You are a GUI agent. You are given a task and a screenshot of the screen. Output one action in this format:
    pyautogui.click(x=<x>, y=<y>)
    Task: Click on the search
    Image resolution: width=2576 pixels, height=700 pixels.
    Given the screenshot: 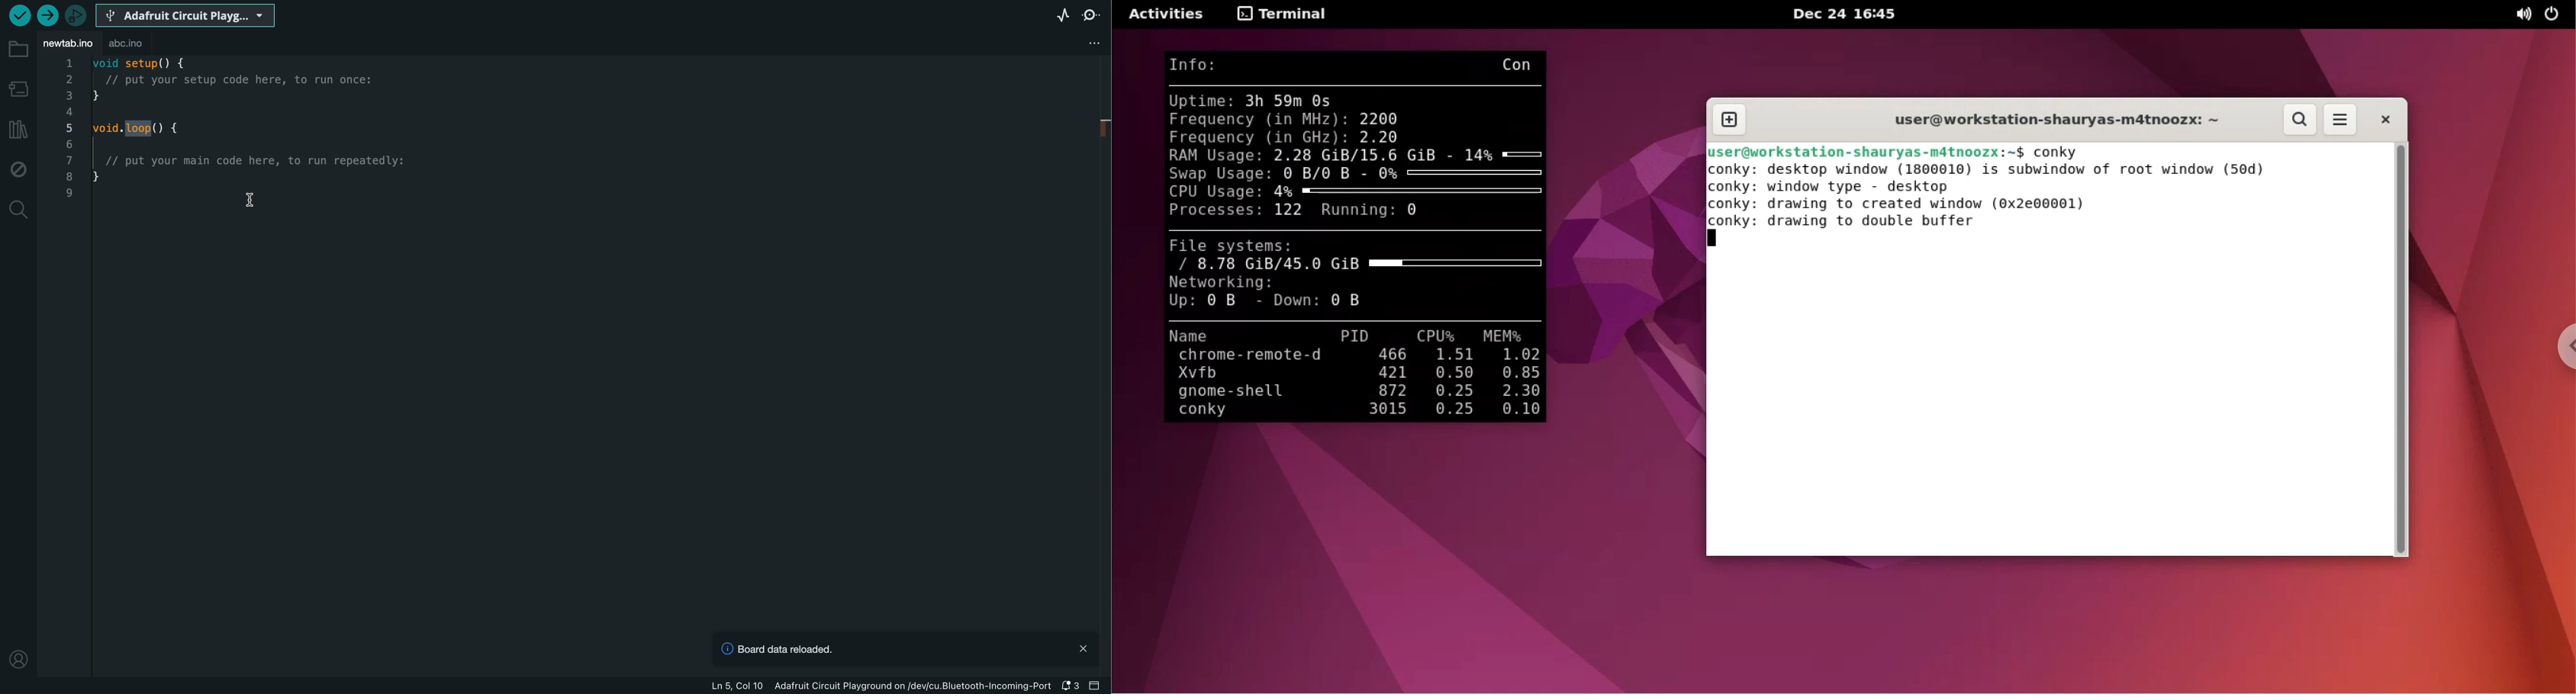 What is the action you would take?
    pyautogui.click(x=18, y=211)
    